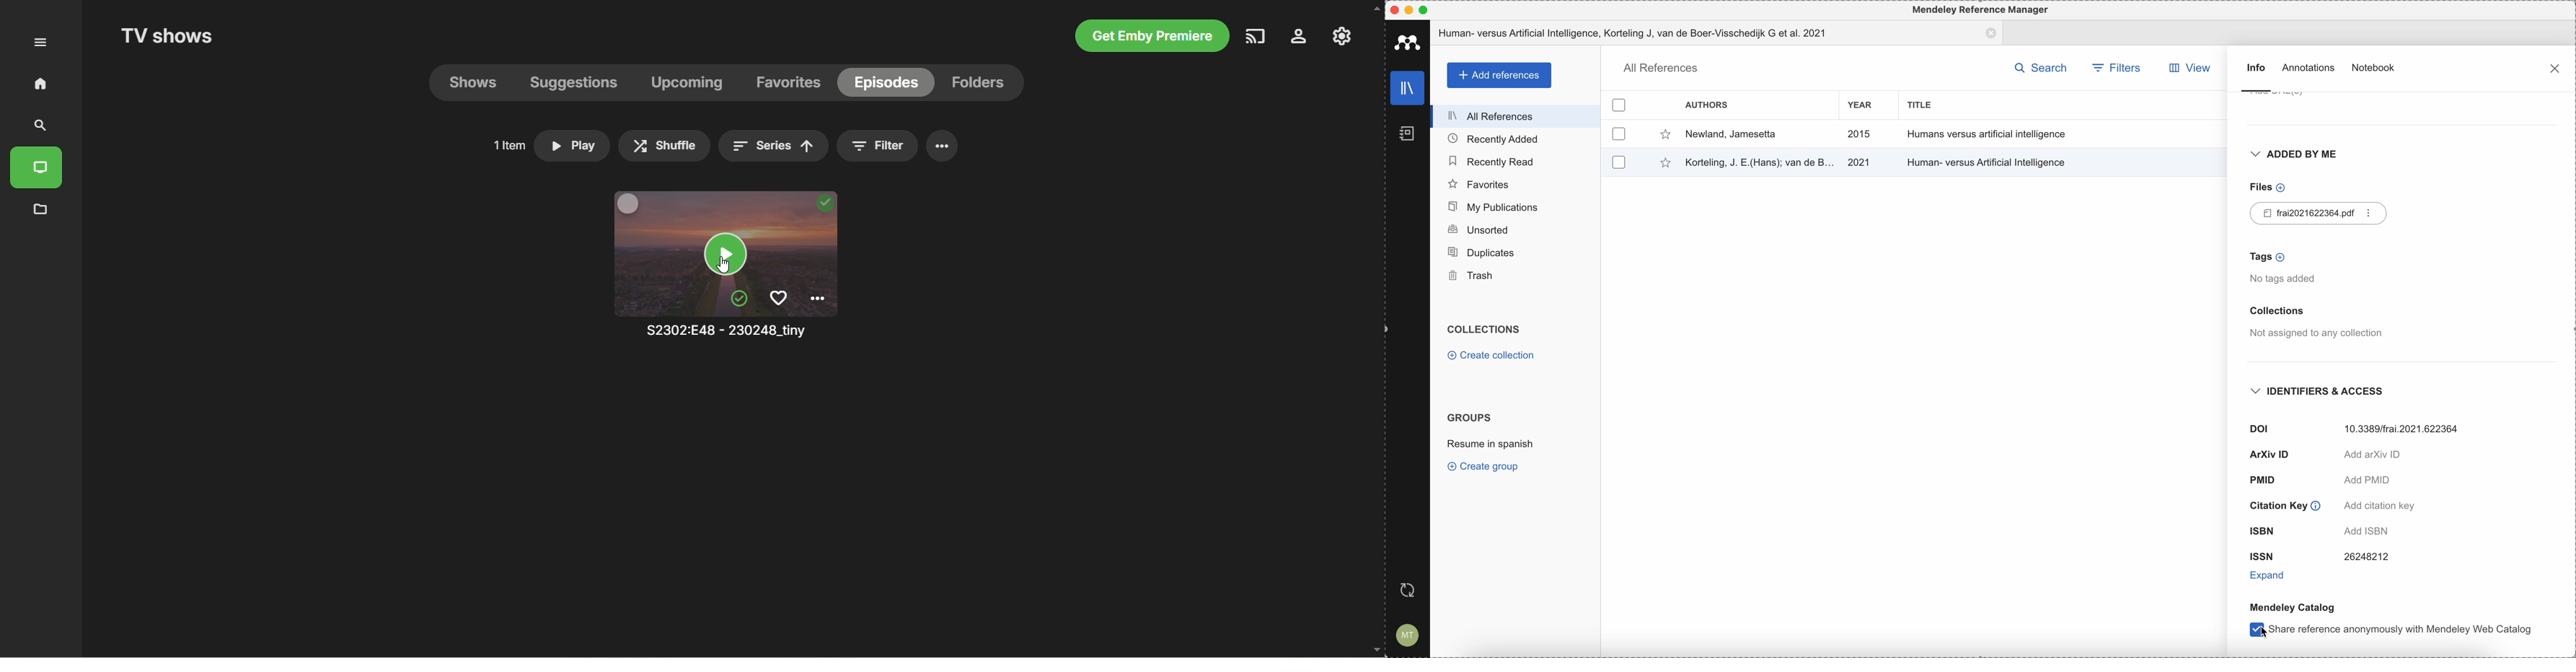  Describe the element at coordinates (1659, 68) in the screenshot. I see `all references` at that location.